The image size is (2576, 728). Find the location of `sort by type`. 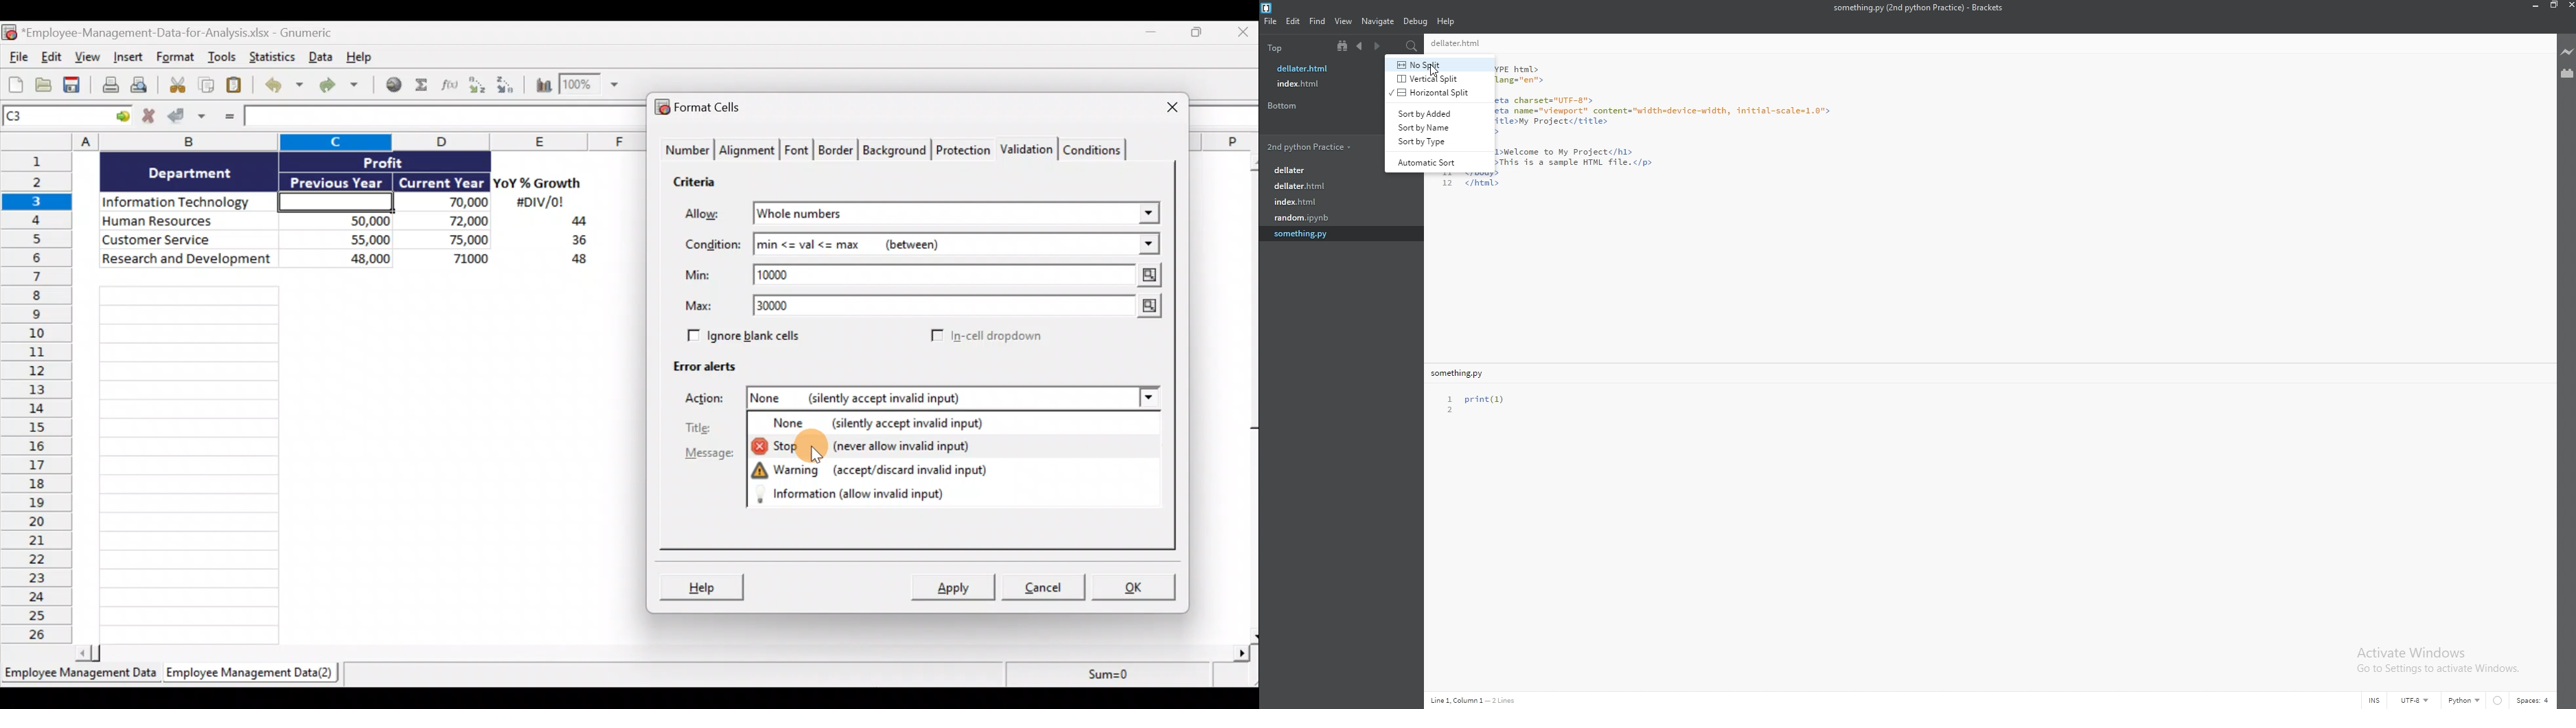

sort by type is located at coordinates (1439, 142).